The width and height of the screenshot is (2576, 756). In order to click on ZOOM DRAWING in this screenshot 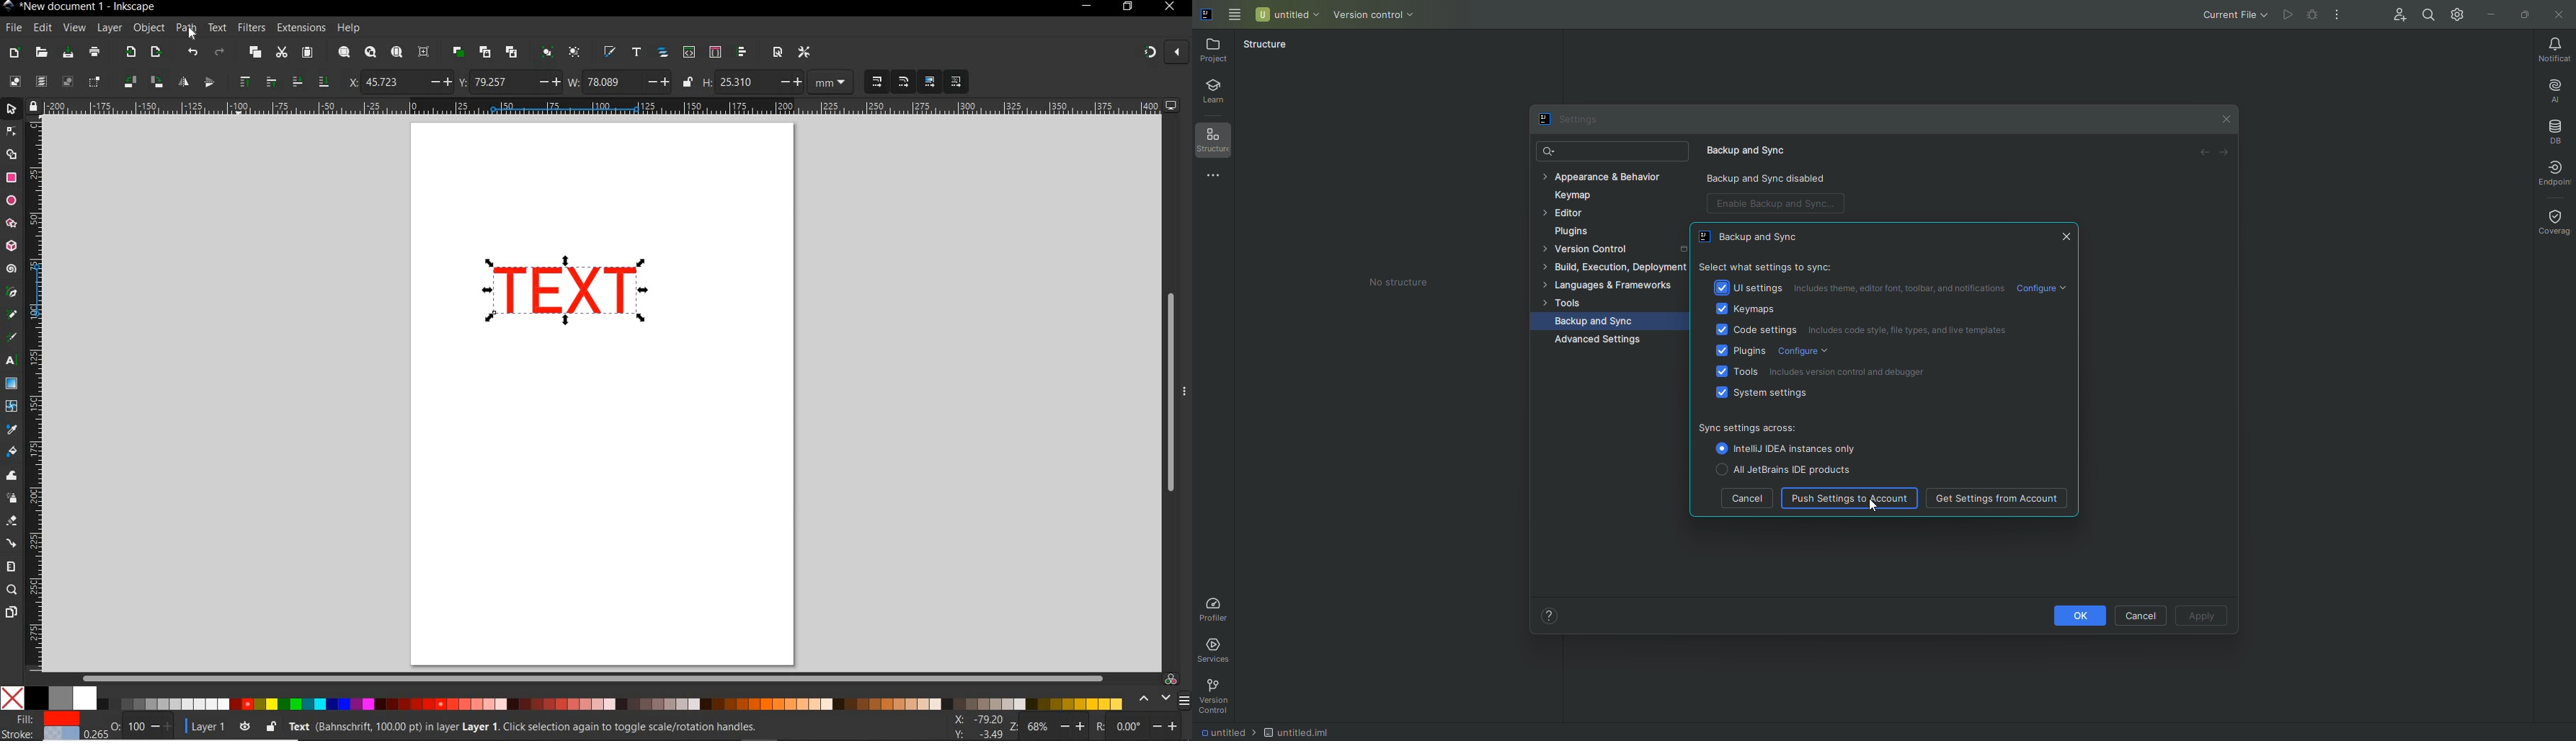, I will do `click(369, 53)`.